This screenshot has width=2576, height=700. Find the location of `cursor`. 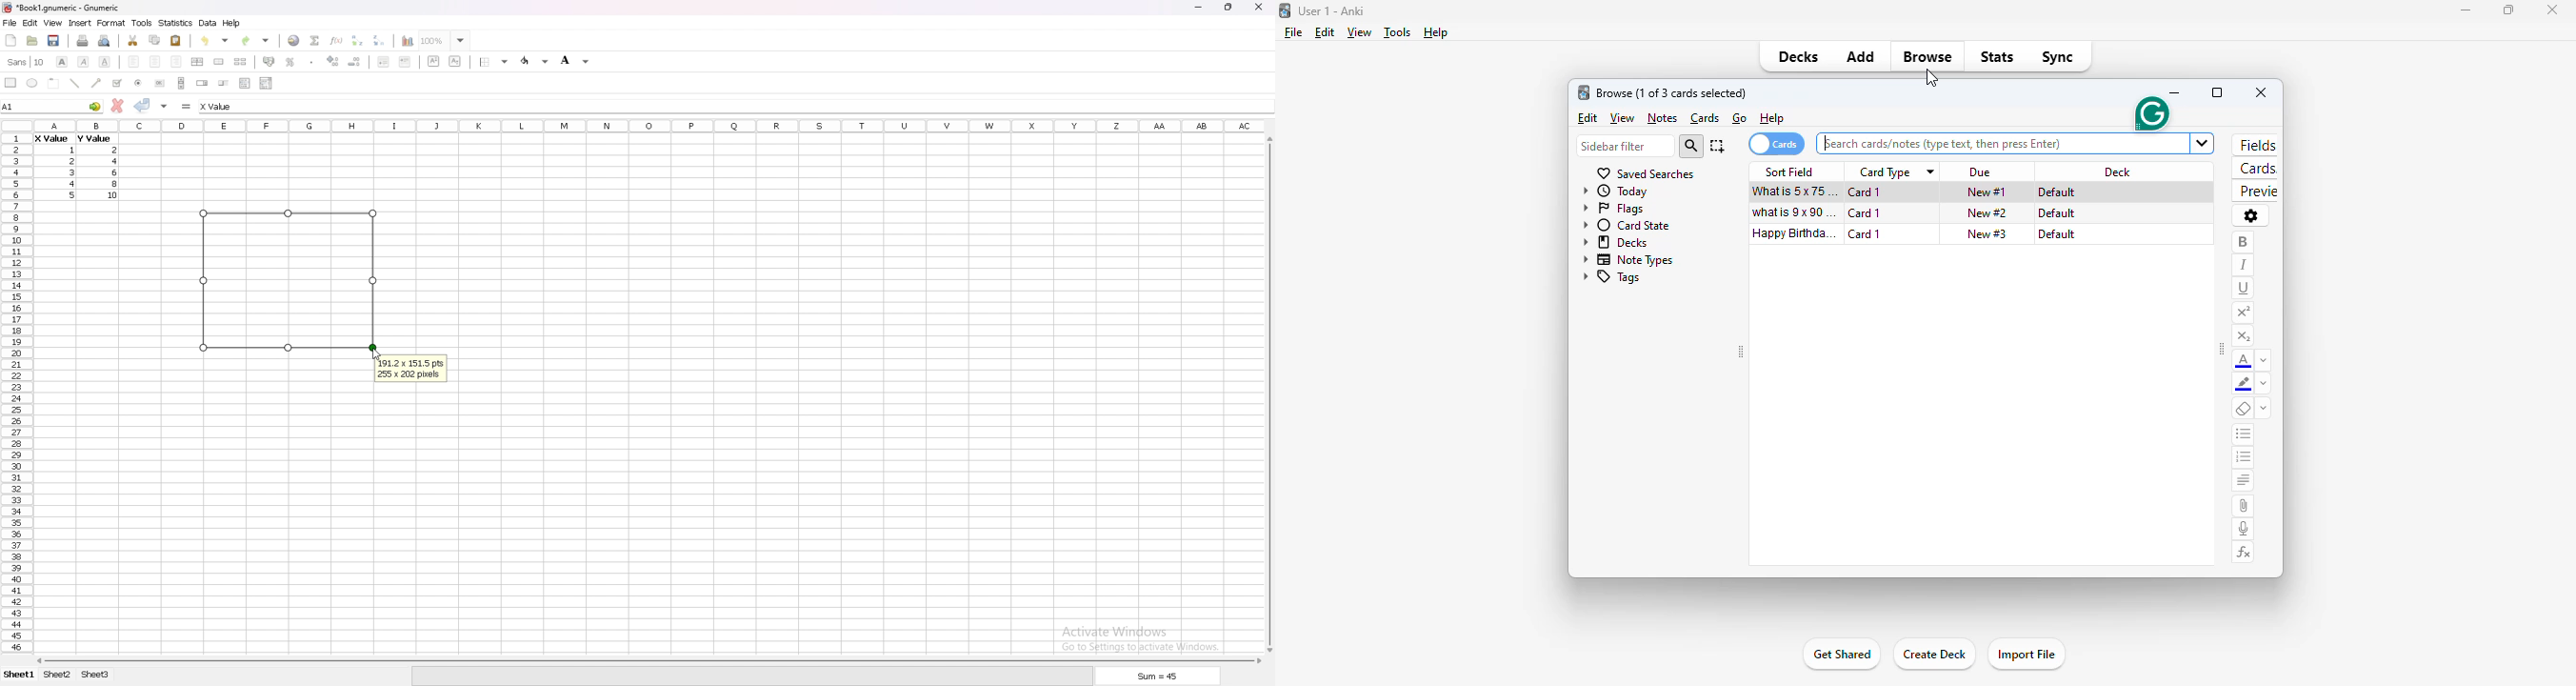

cursor is located at coordinates (377, 353).